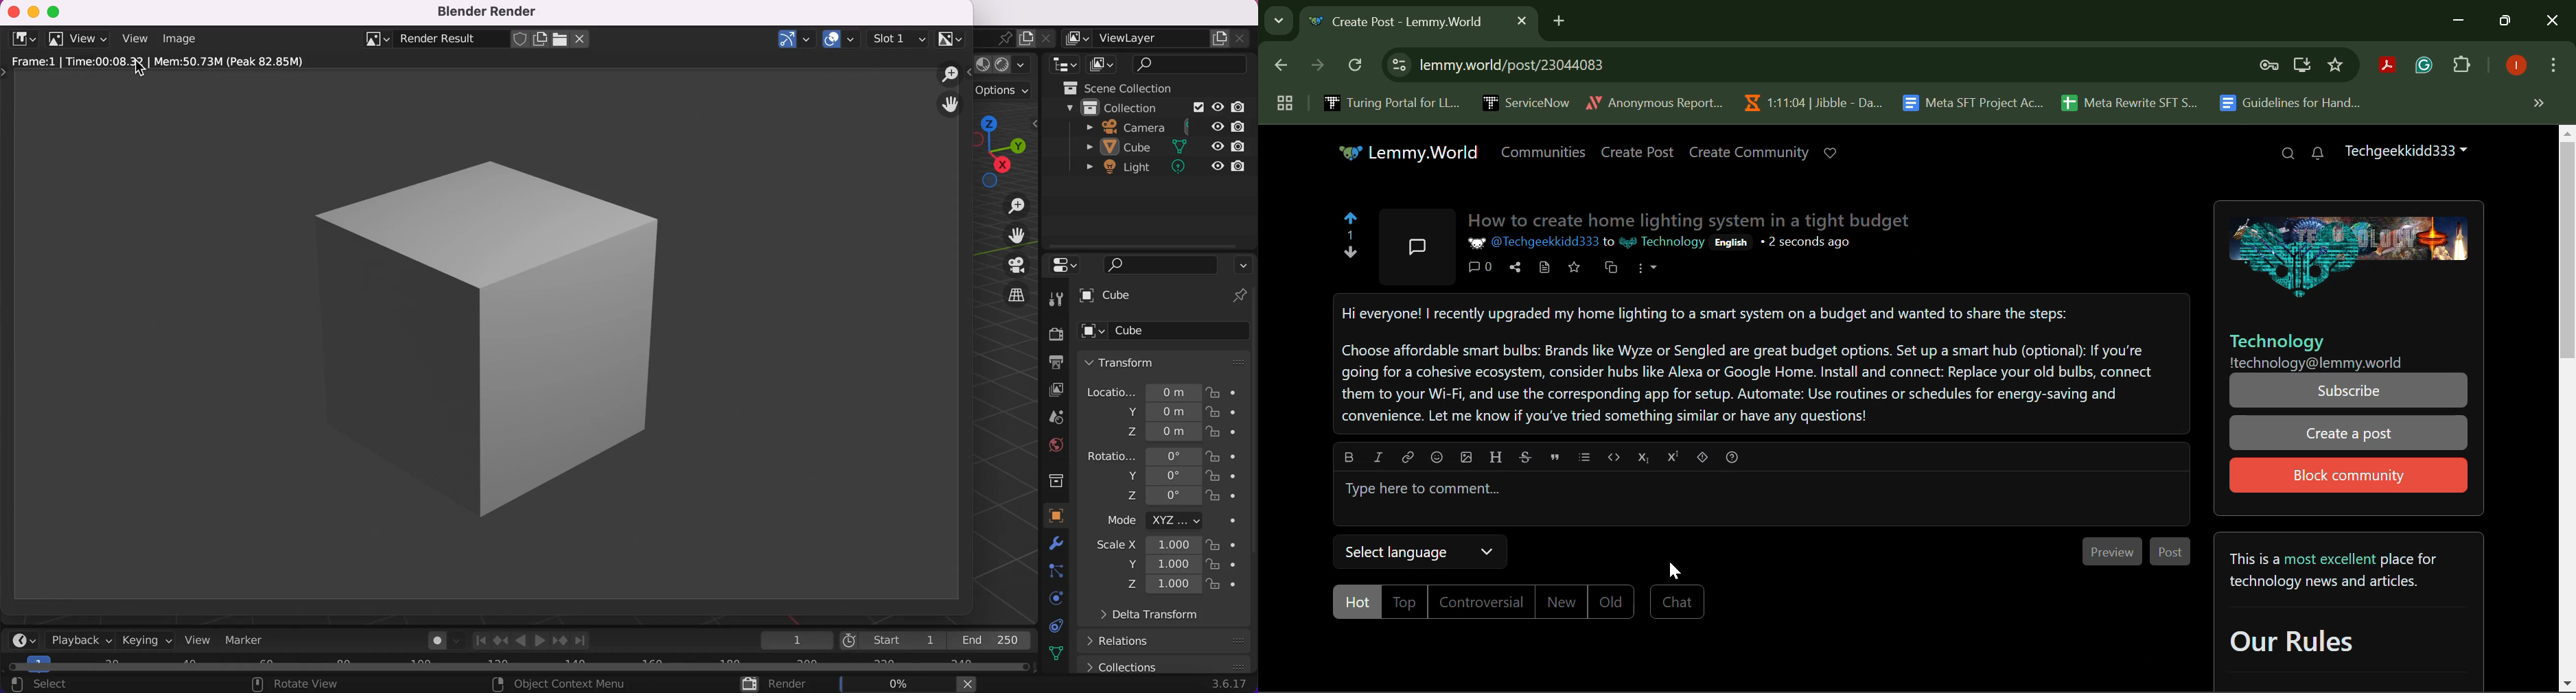 The width and height of the screenshot is (2576, 700). What do you see at coordinates (1650, 267) in the screenshot?
I see `Options` at bounding box center [1650, 267].